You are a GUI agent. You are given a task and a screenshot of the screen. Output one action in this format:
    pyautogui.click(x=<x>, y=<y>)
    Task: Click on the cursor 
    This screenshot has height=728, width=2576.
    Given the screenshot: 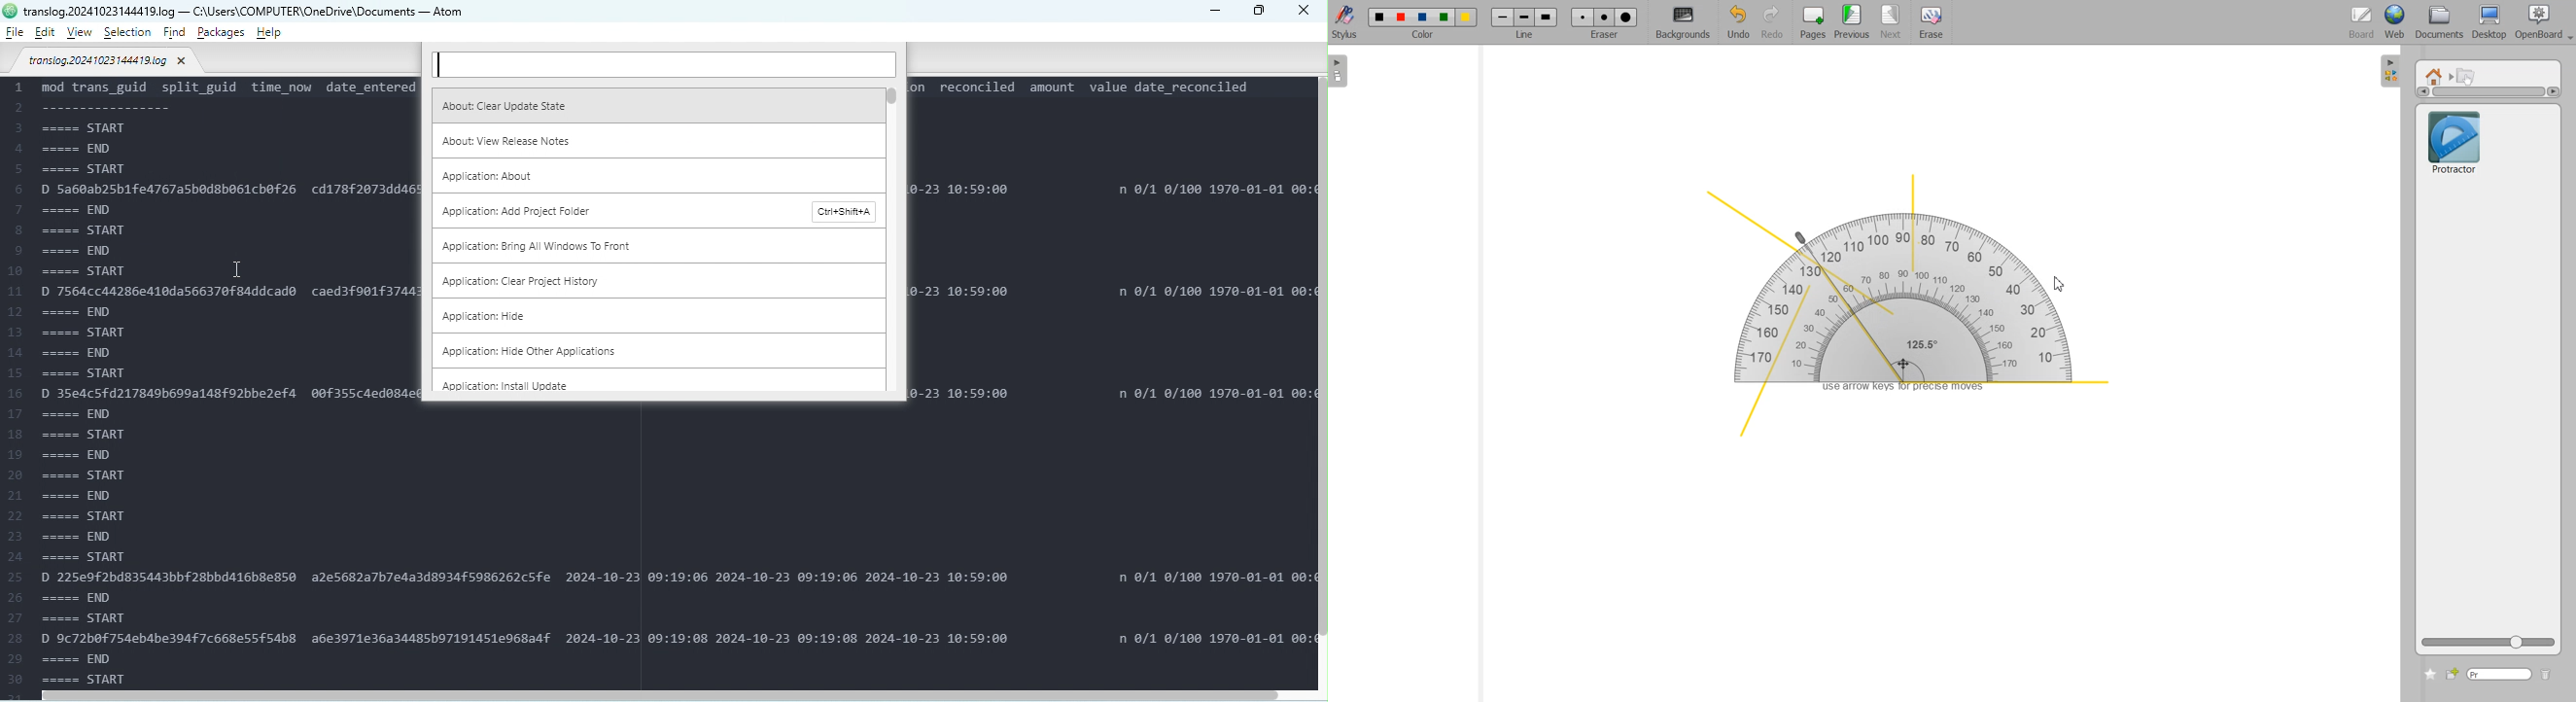 What is the action you would take?
    pyautogui.click(x=239, y=268)
    